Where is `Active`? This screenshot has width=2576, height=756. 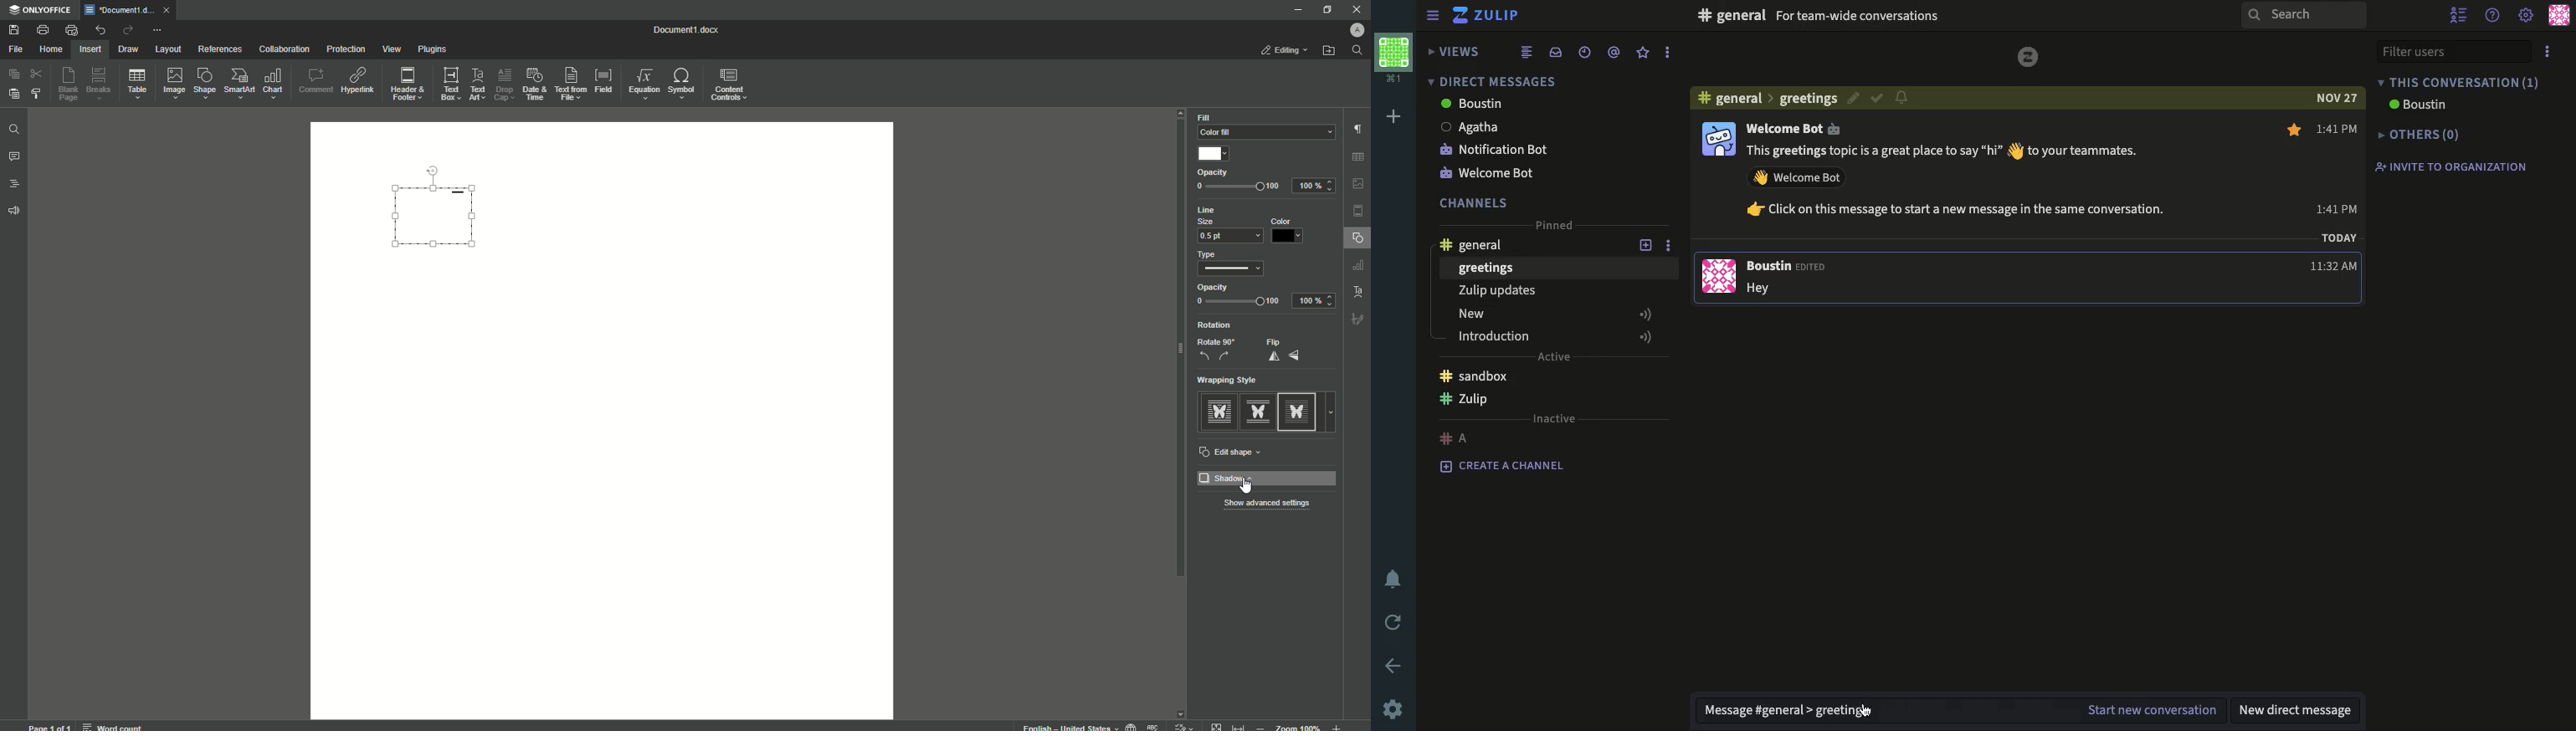 Active is located at coordinates (1560, 355).